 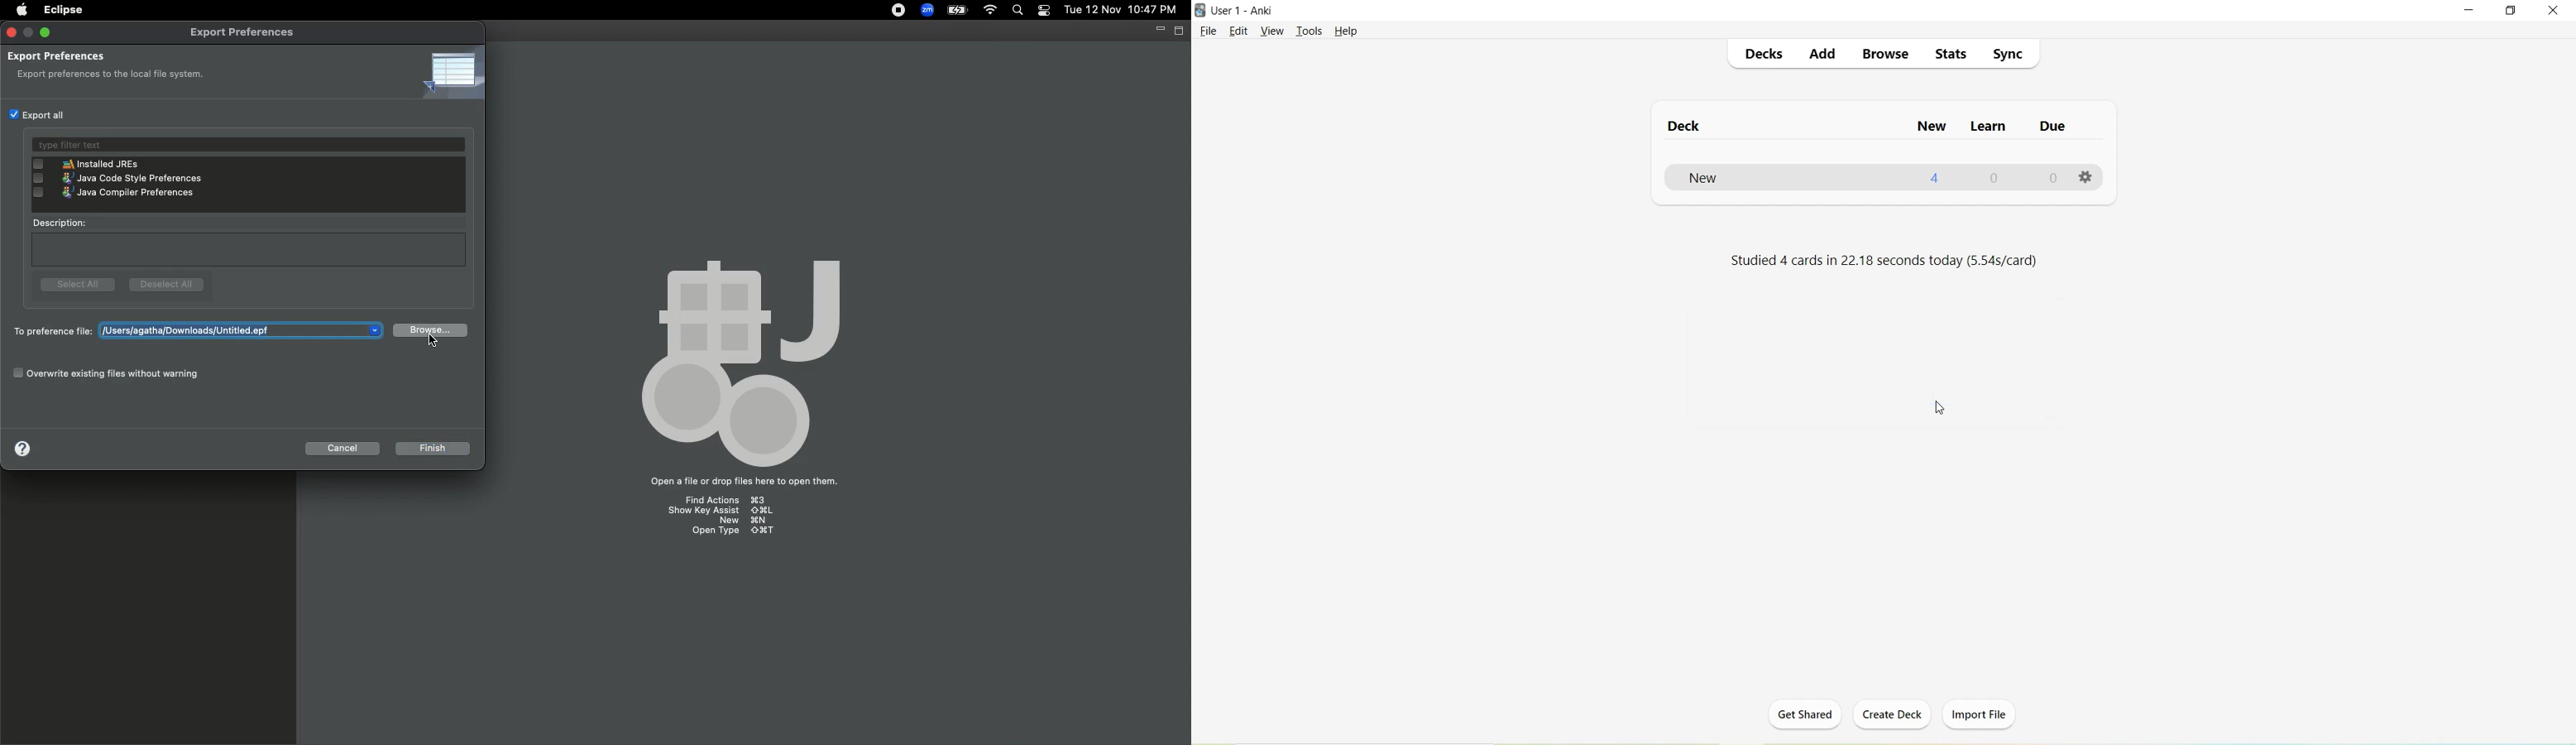 I want to click on New, so click(x=1711, y=178).